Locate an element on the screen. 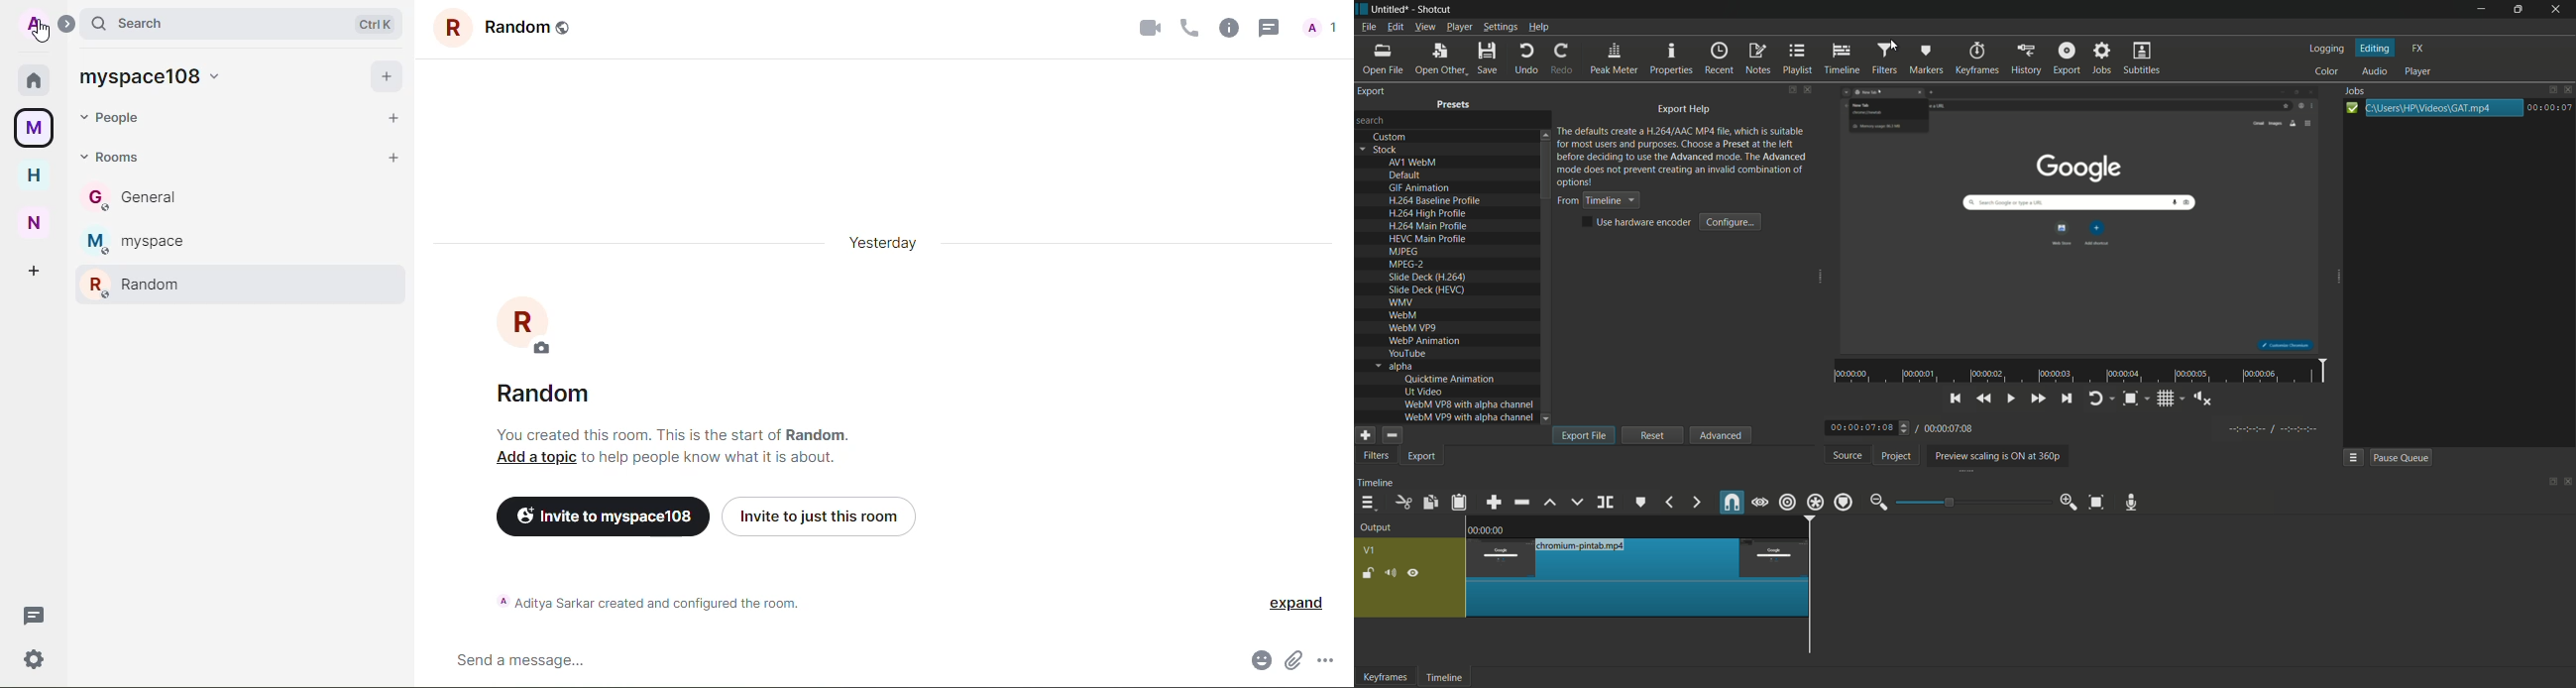 The image size is (2576, 700). room is located at coordinates (545, 395).